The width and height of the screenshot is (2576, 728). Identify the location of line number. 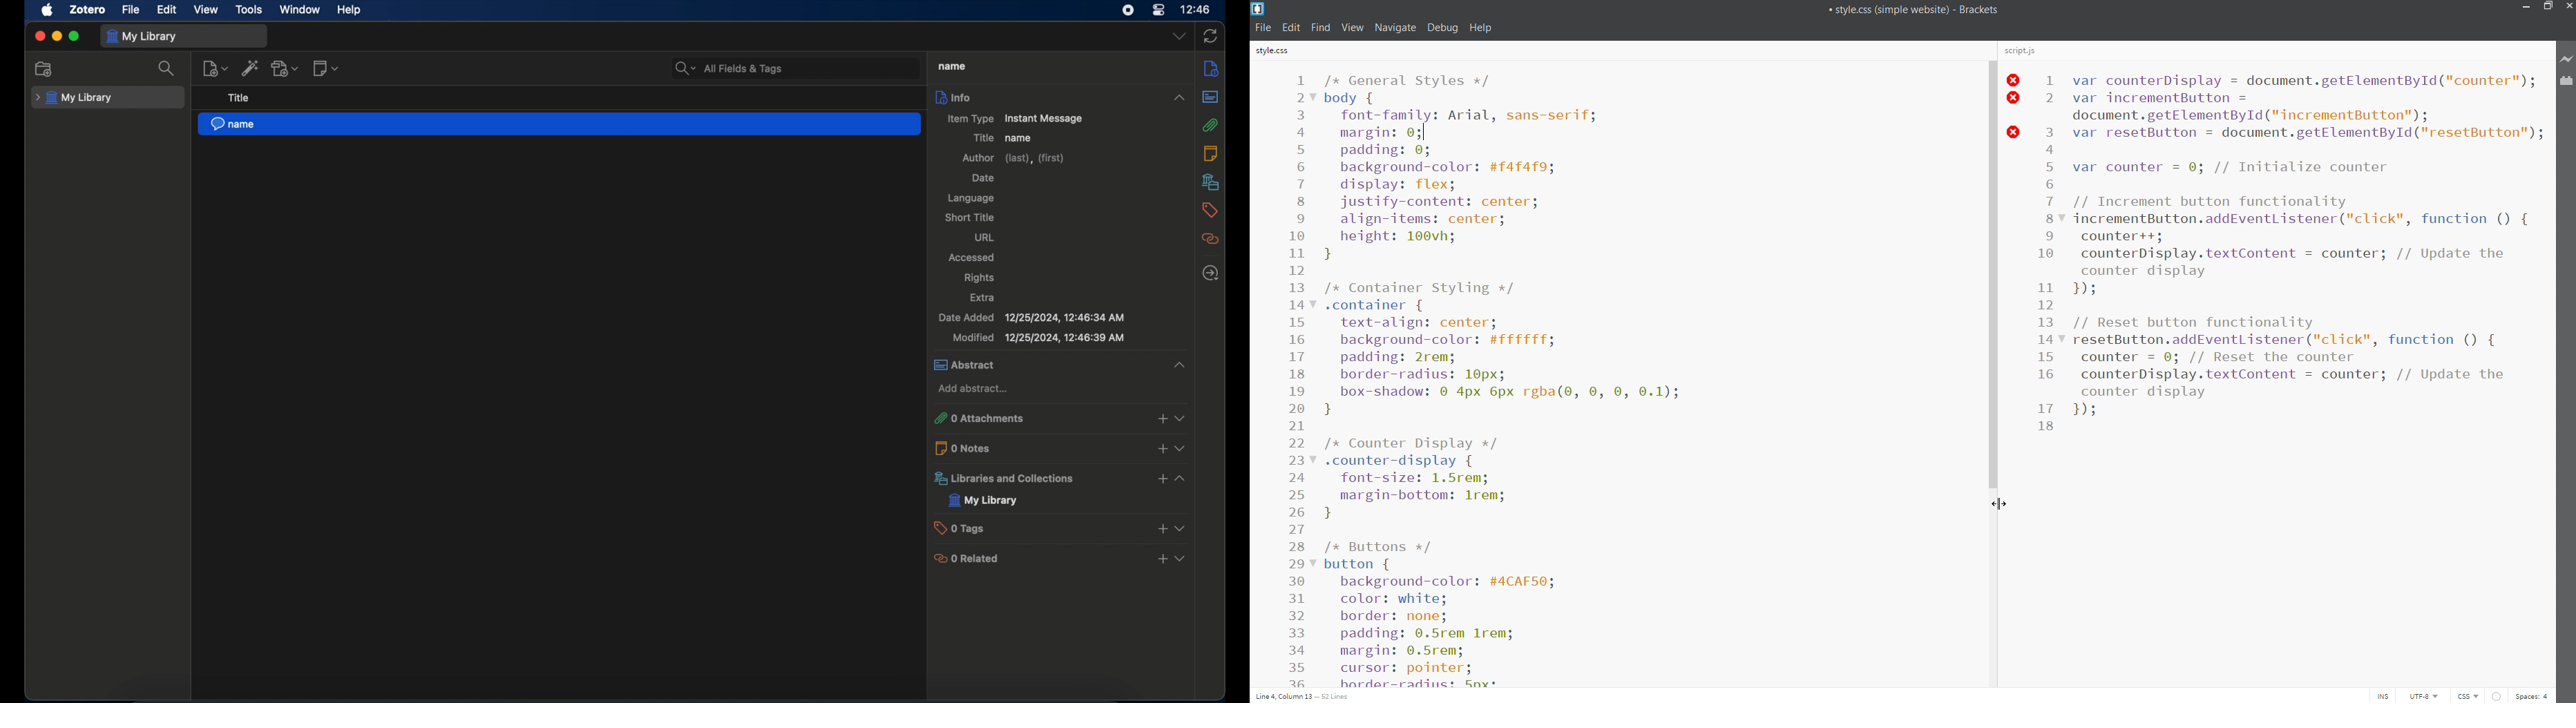
(1299, 377).